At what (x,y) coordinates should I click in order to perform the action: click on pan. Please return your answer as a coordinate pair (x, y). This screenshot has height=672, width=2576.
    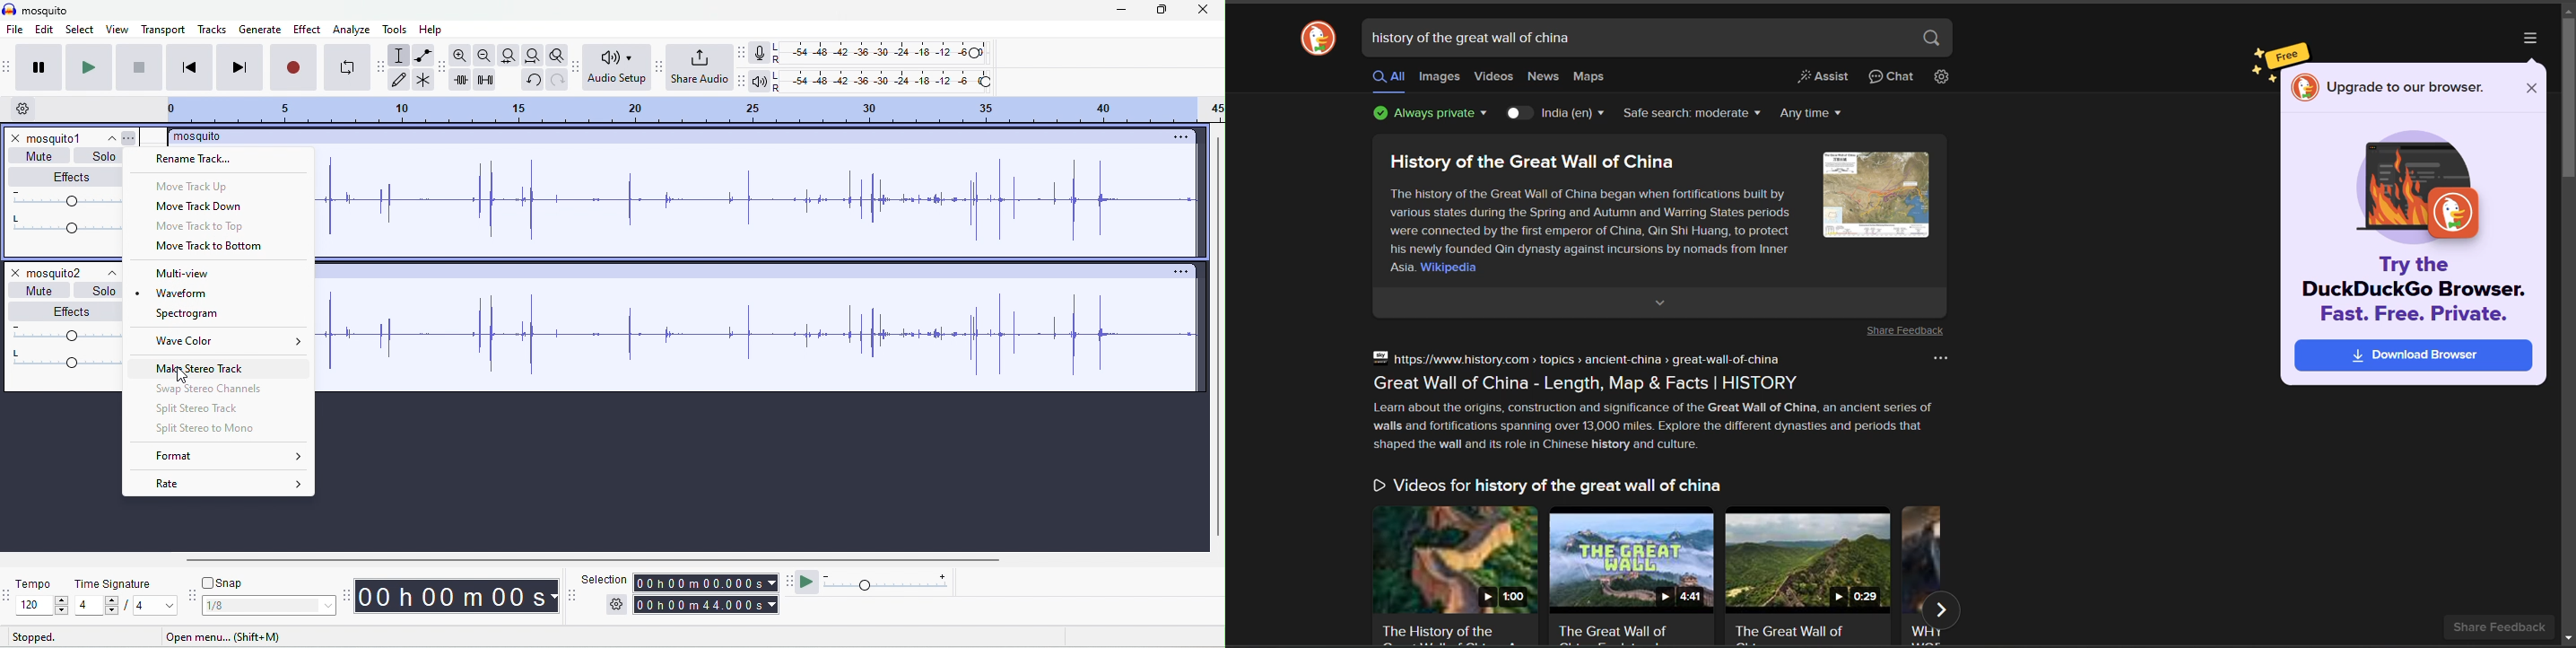
    Looking at the image, I should click on (69, 359).